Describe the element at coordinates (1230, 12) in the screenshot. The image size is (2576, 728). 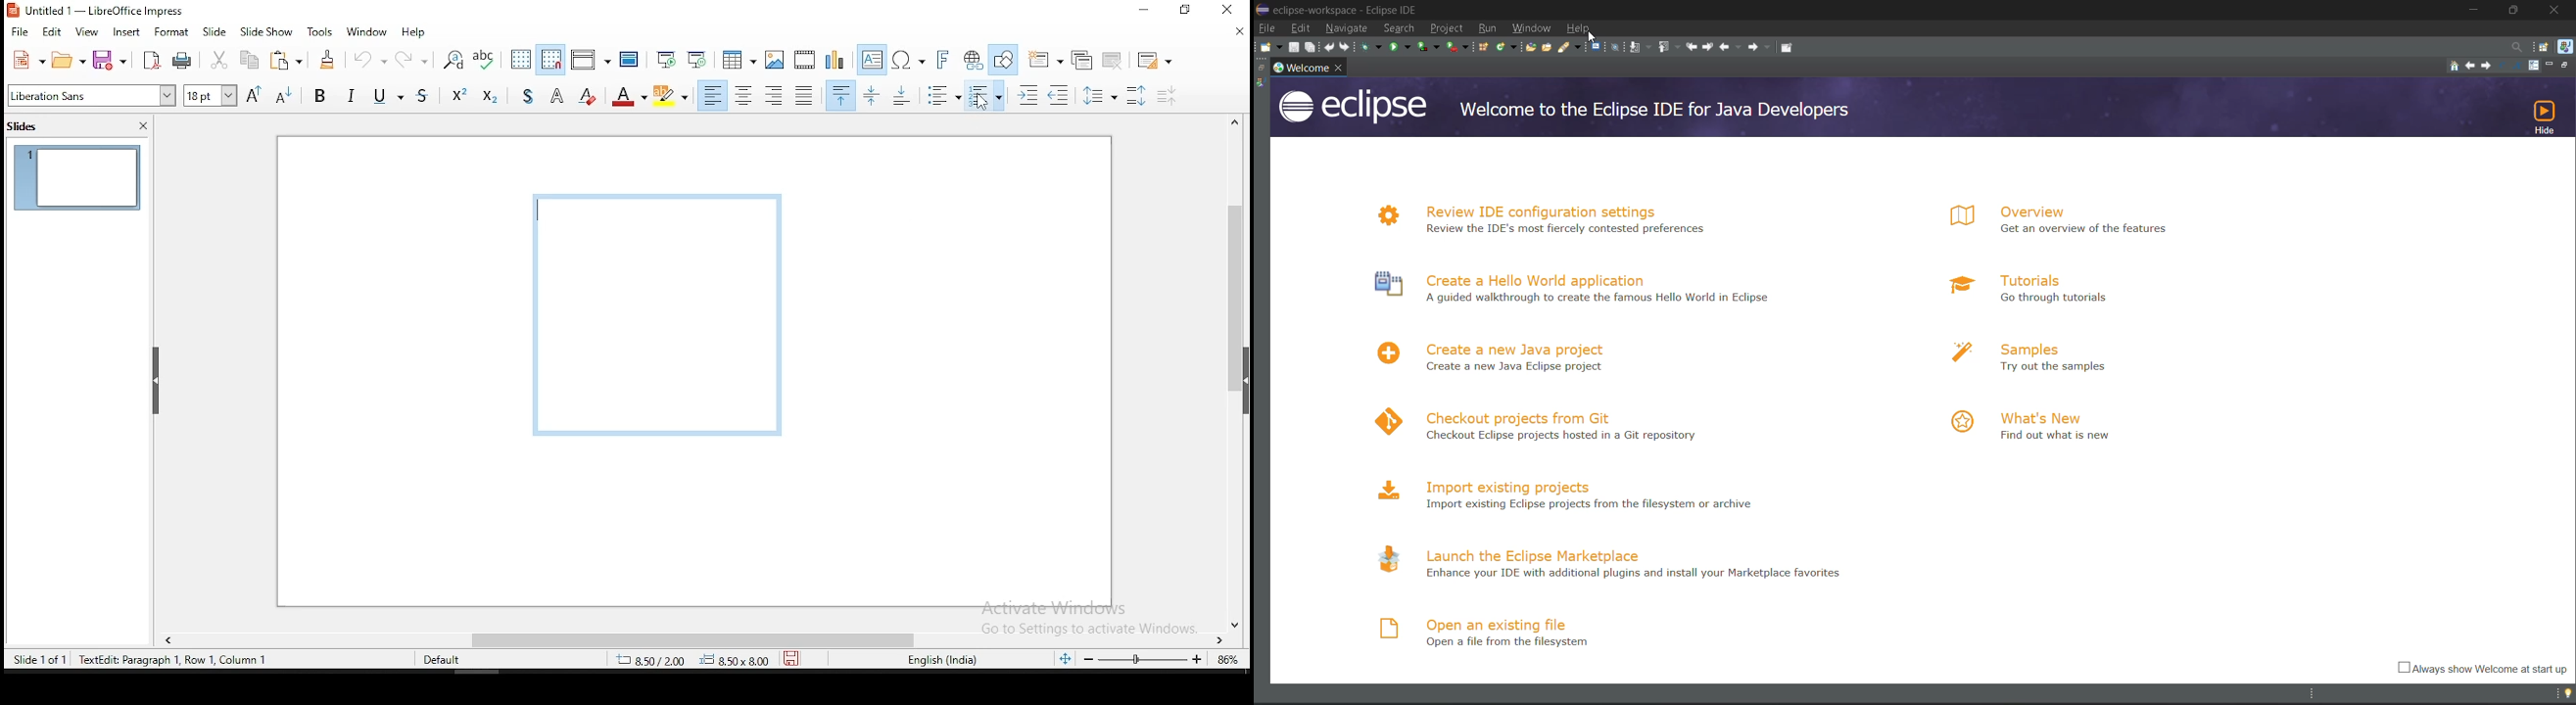
I see `close window` at that location.